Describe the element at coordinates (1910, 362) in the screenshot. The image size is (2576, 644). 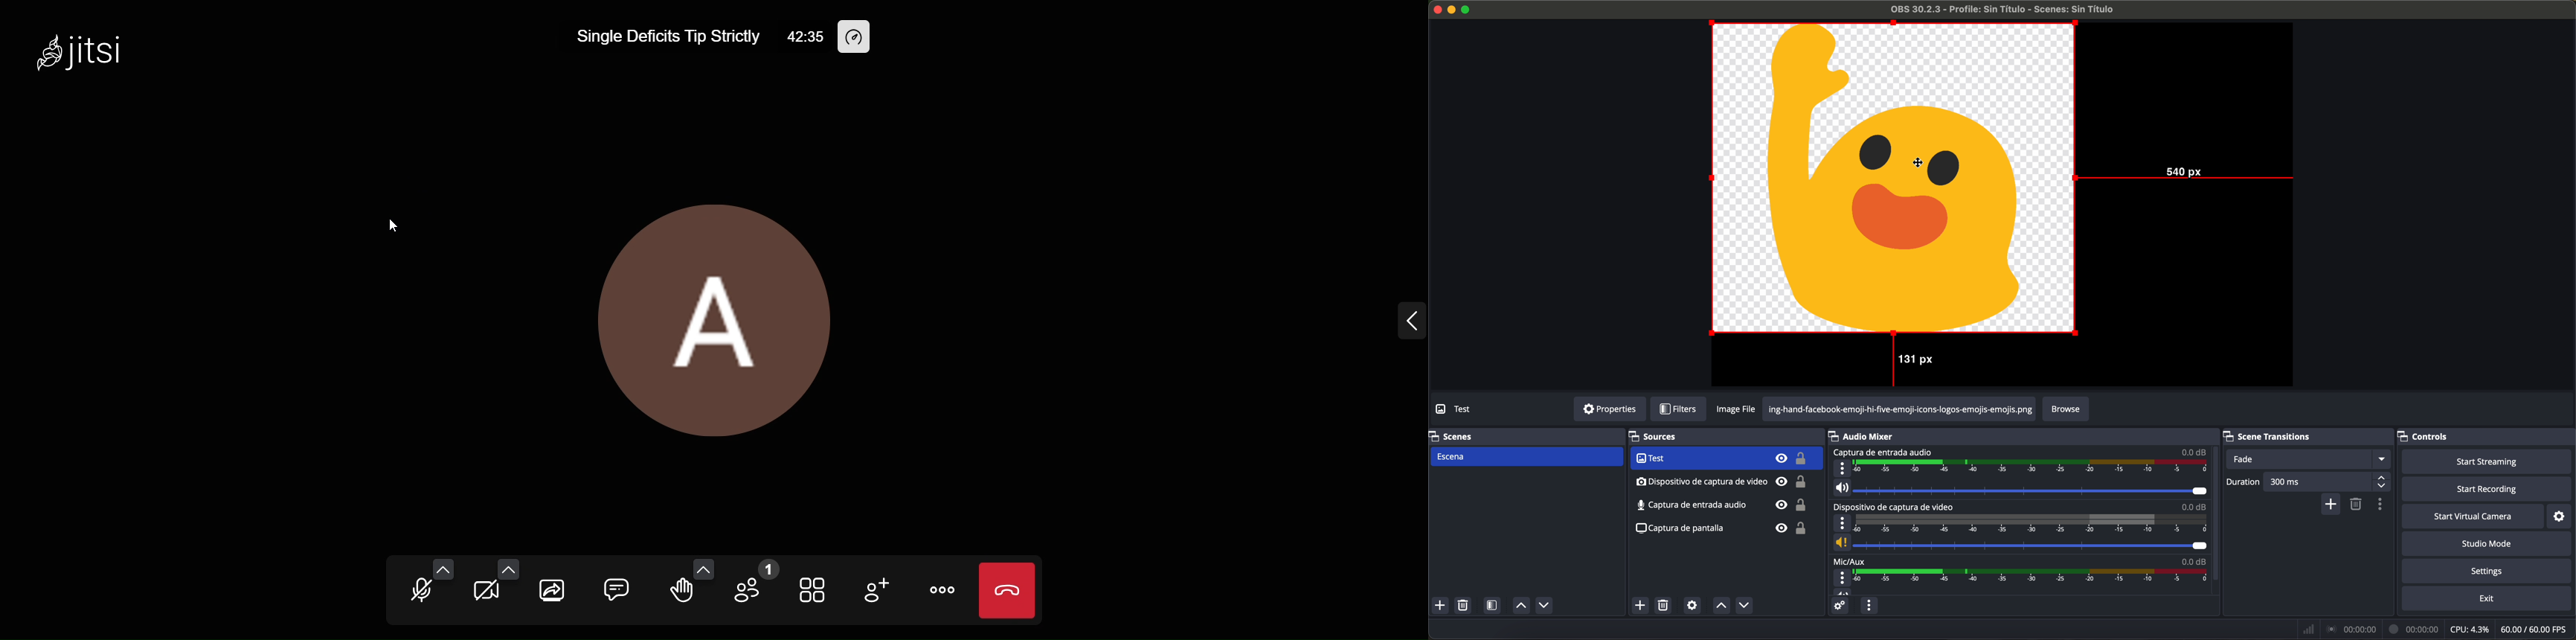
I see `131 px distance` at that location.